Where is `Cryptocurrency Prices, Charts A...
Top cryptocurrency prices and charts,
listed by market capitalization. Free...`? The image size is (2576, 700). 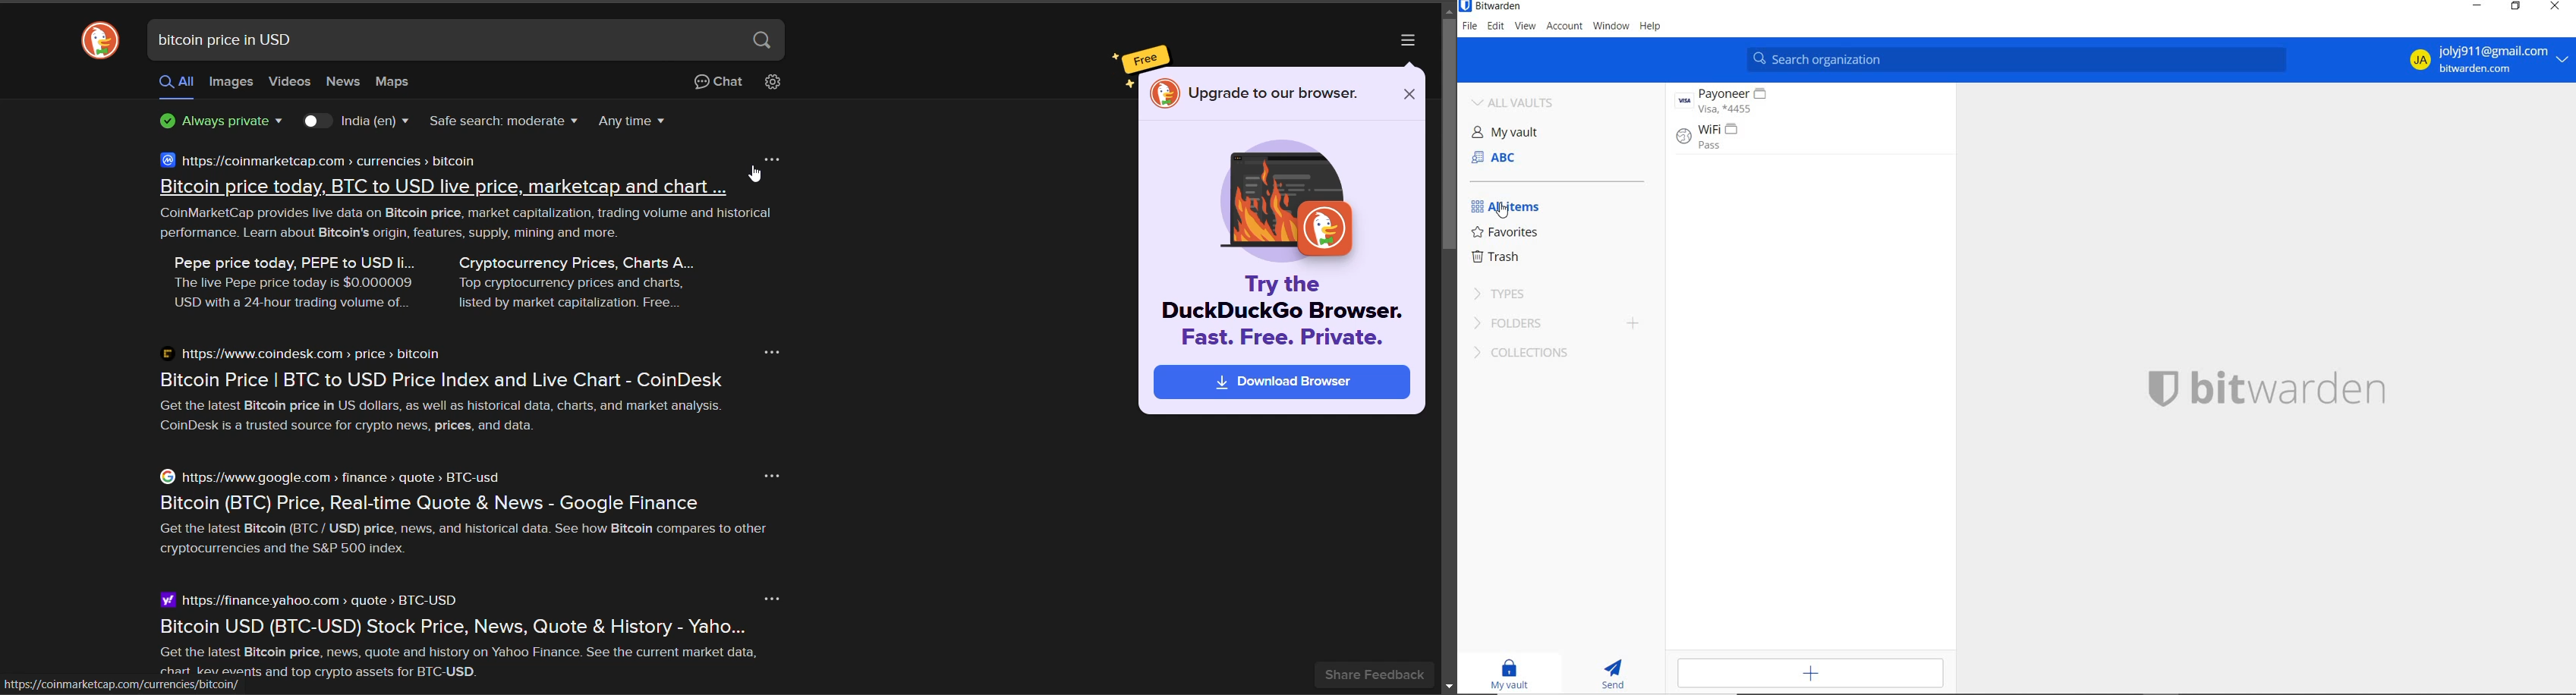 Cryptocurrency Prices, Charts A...
Top cryptocurrency prices and charts,
listed by market capitalization. Free... is located at coordinates (581, 285).